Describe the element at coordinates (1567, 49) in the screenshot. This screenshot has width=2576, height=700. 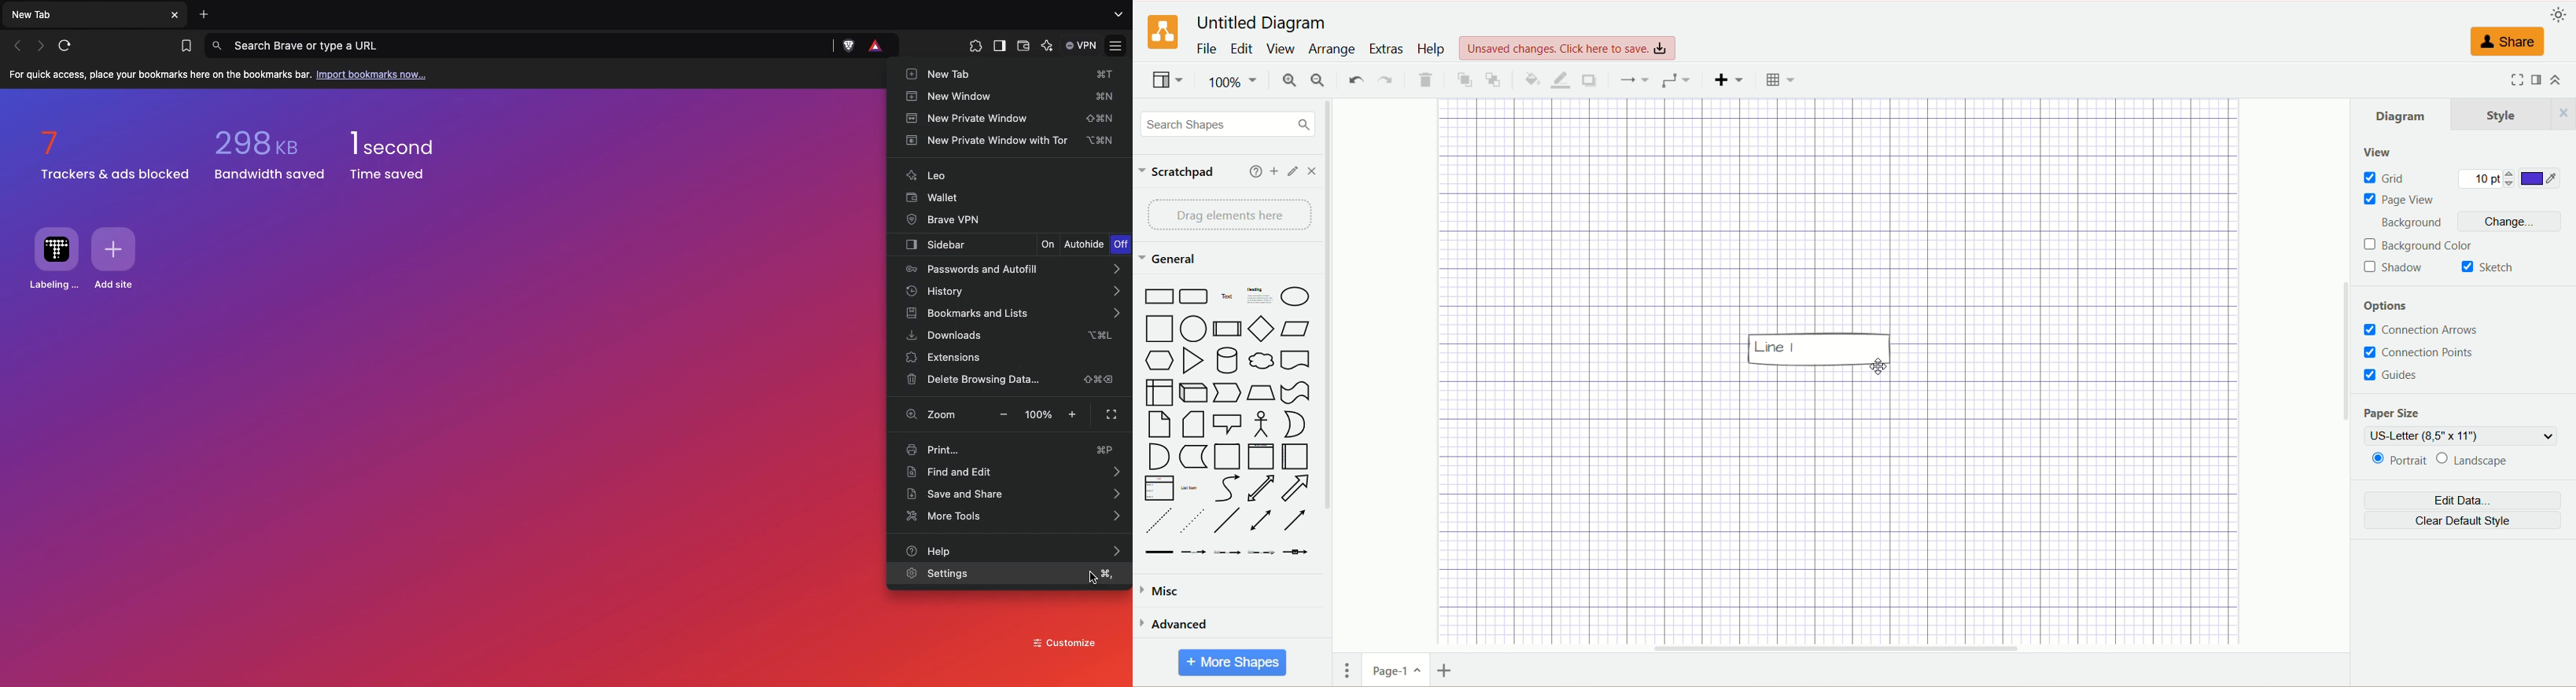
I see `Unsaved changes. click here to save` at that location.